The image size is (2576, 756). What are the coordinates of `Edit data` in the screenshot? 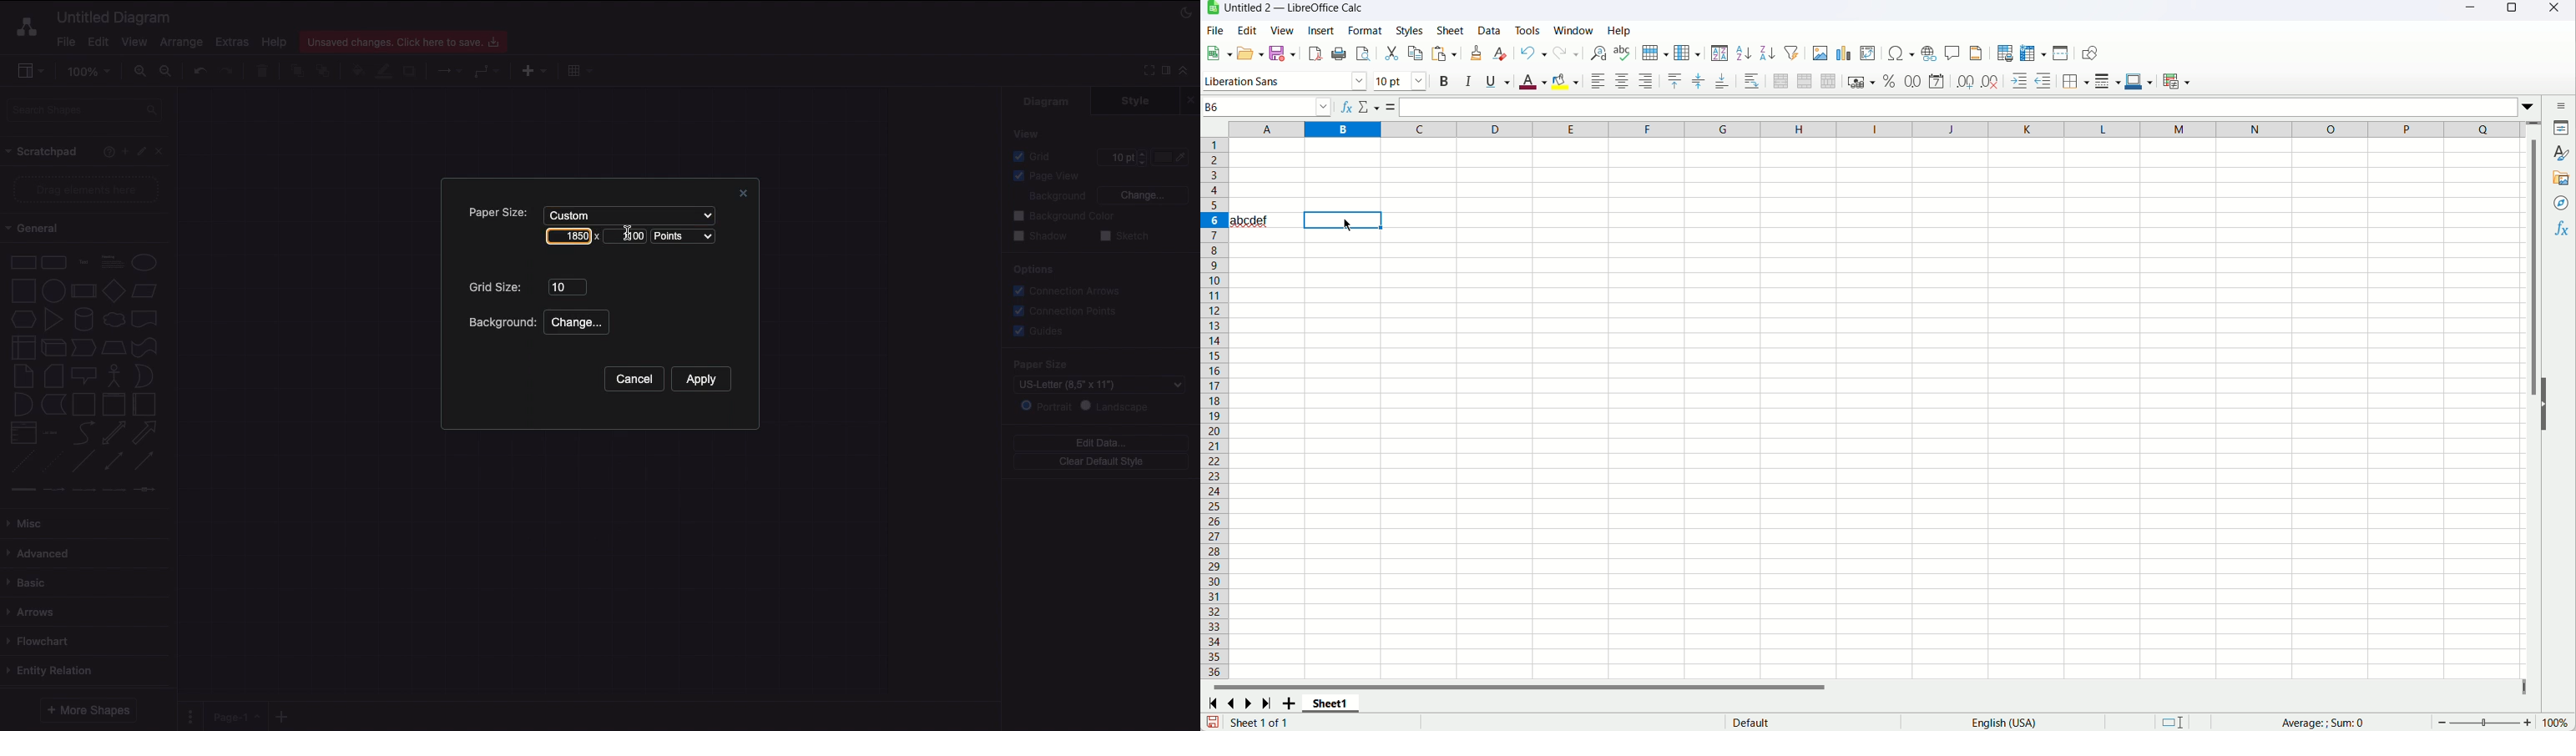 It's located at (1101, 442).